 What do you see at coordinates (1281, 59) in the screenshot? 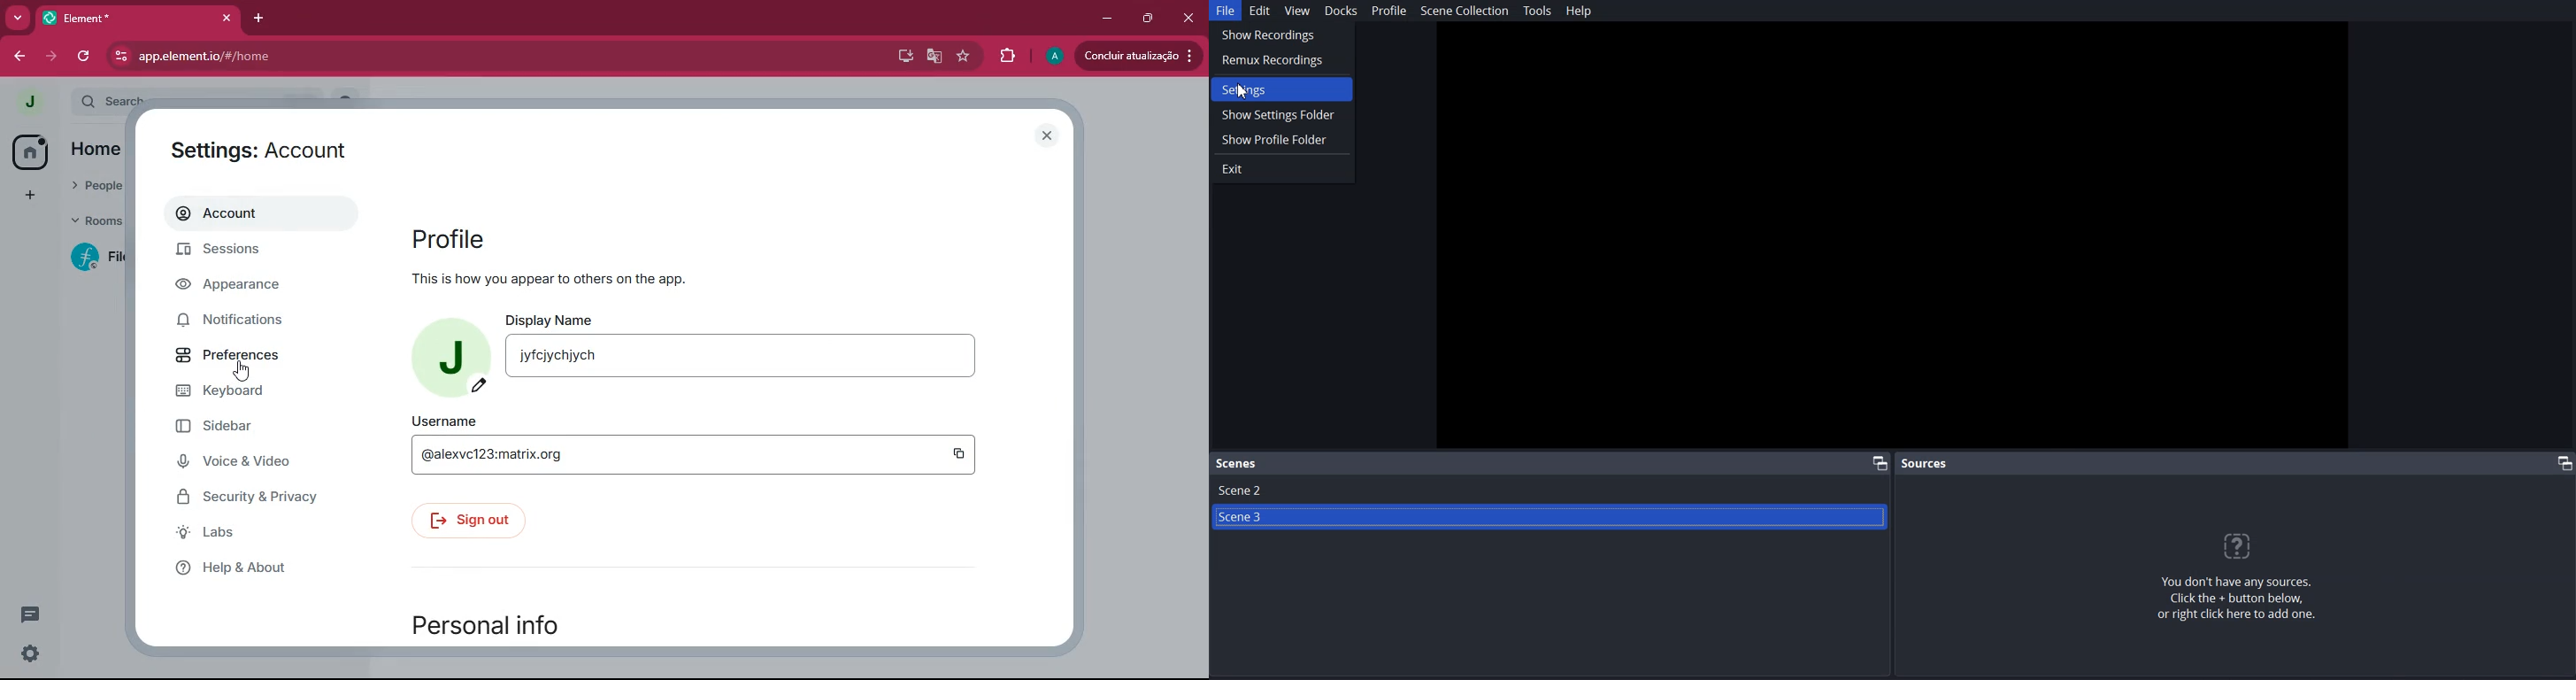
I see `Remux Recordings` at bounding box center [1281, 59].